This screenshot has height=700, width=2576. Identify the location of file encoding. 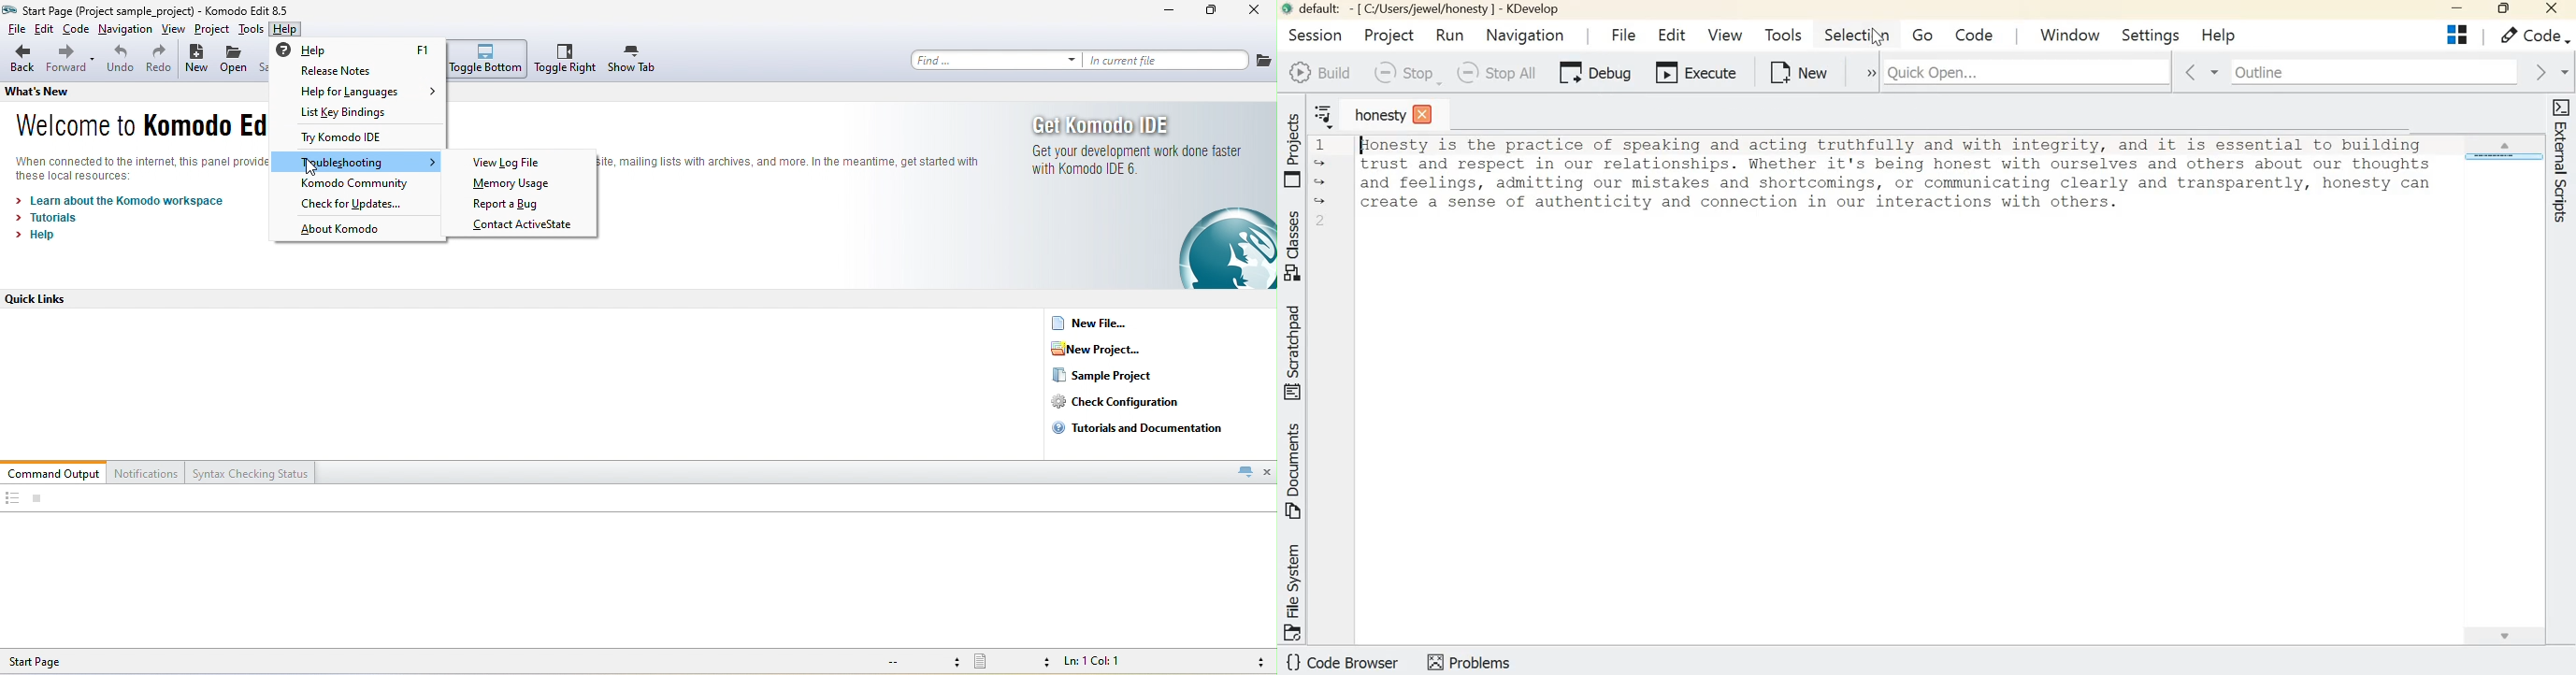
(920, 662).